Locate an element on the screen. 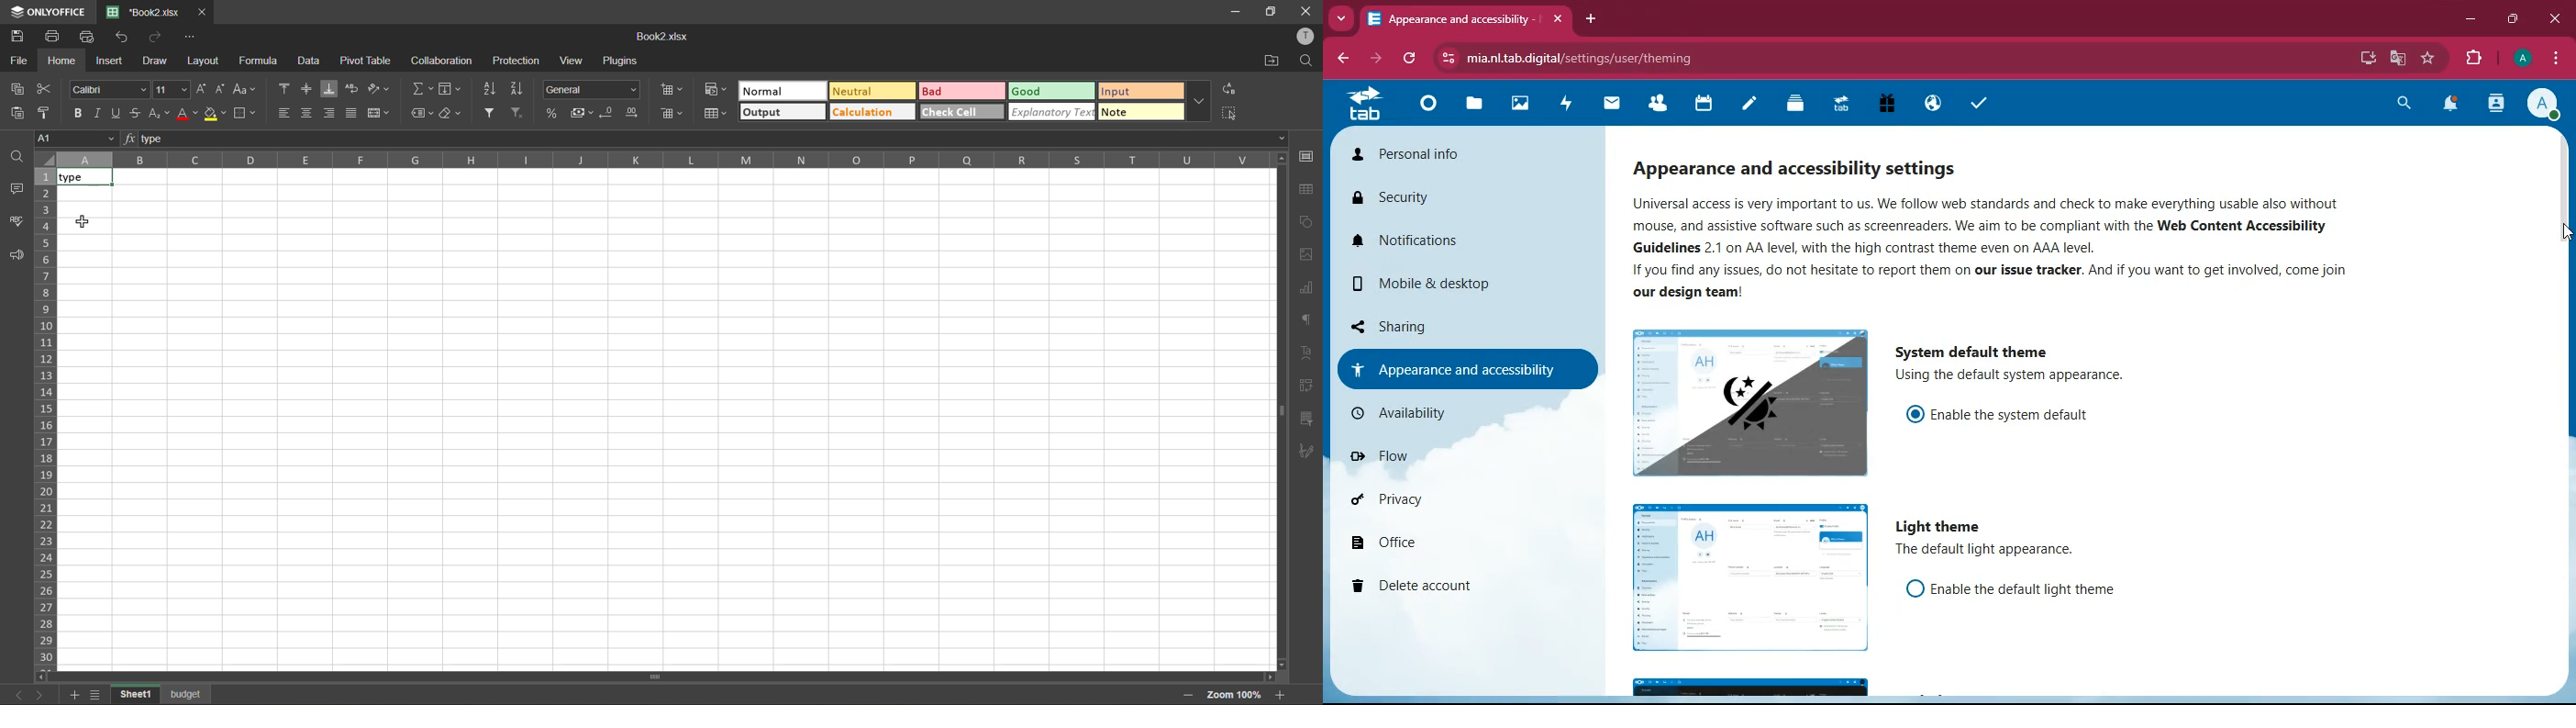 The height and width of the screenshot is (728, 2576). feedback is located at coordinates (18, 256).